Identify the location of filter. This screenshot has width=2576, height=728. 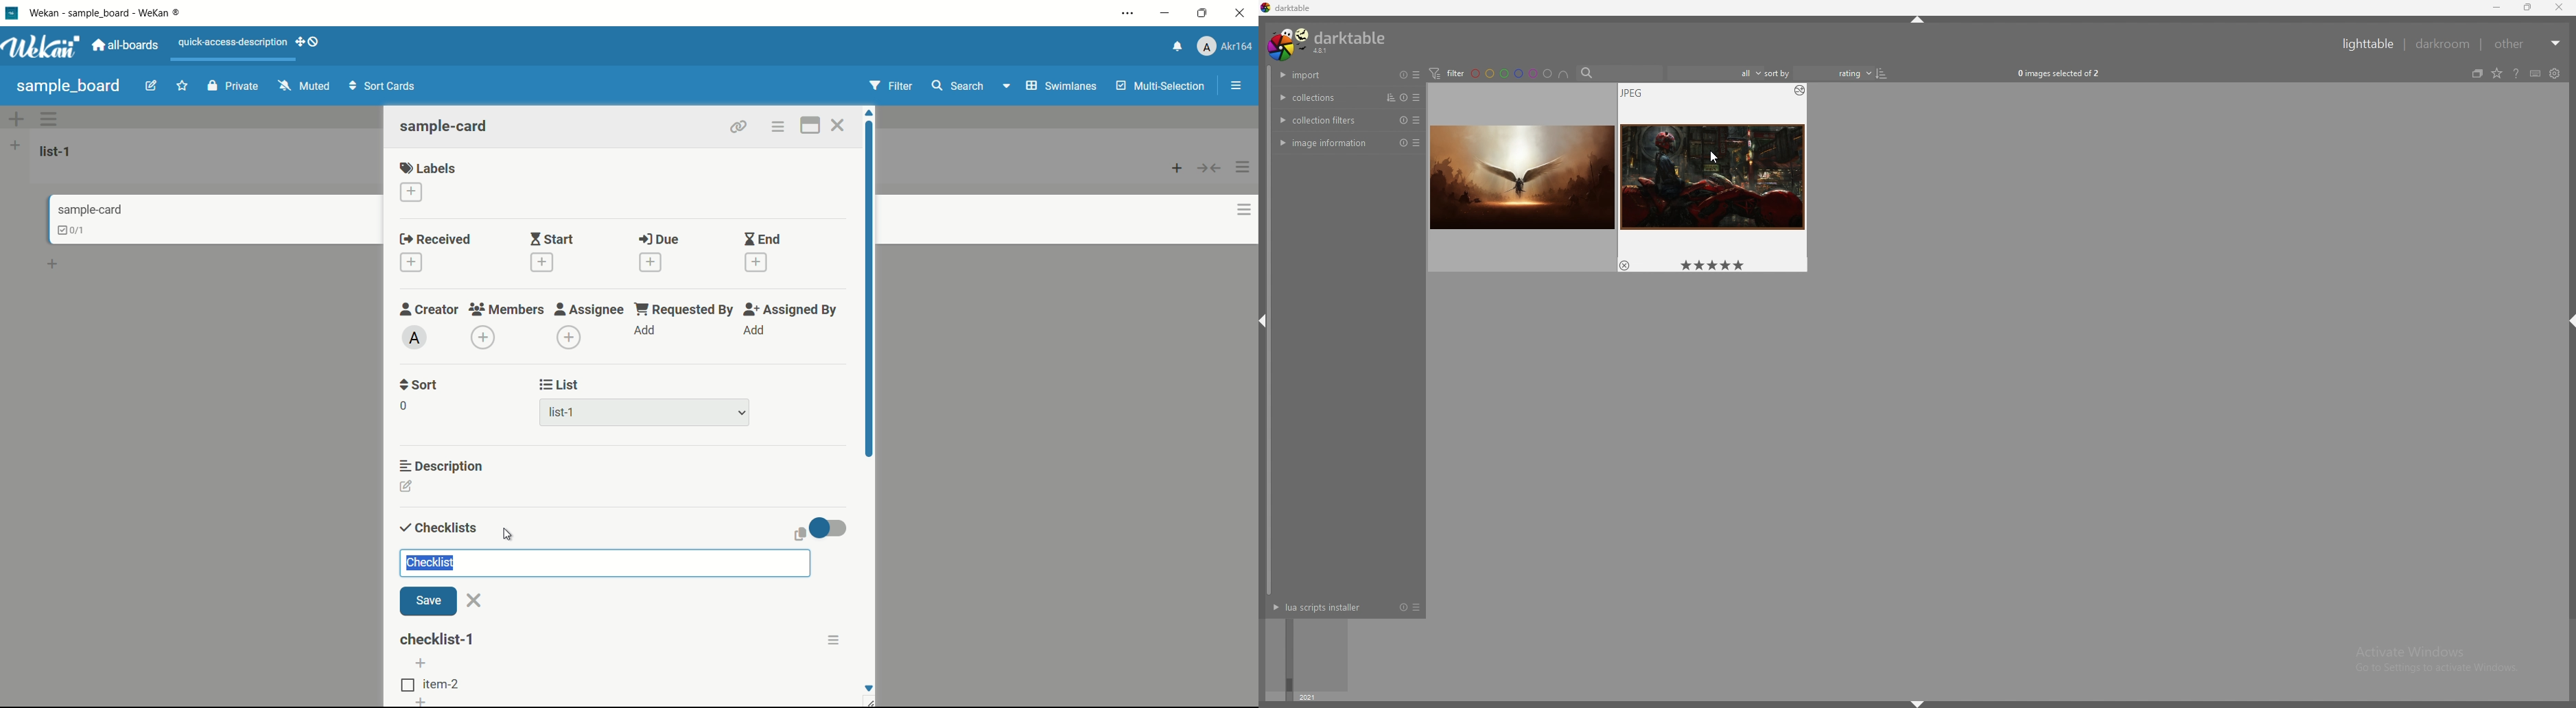
(1447, 73).